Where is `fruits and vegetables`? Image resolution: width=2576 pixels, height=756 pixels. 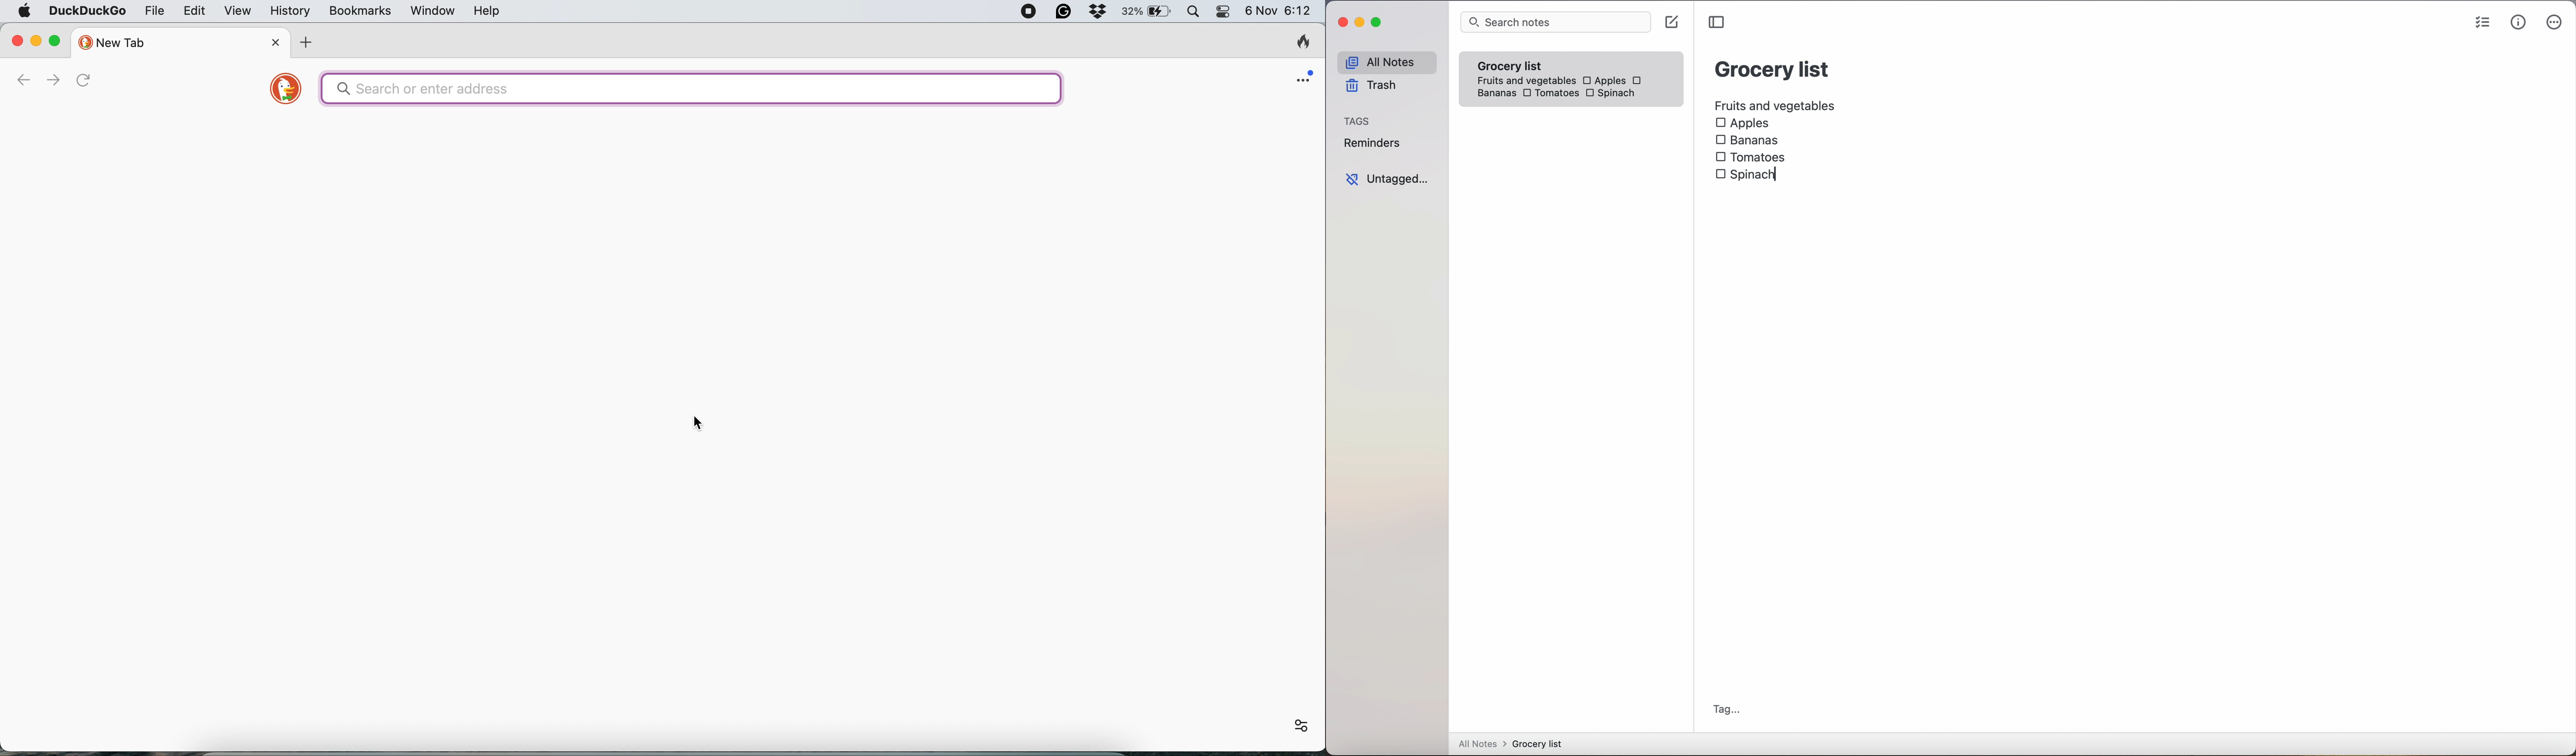 fruits and vegetables is located at coordinates (1776, 104).